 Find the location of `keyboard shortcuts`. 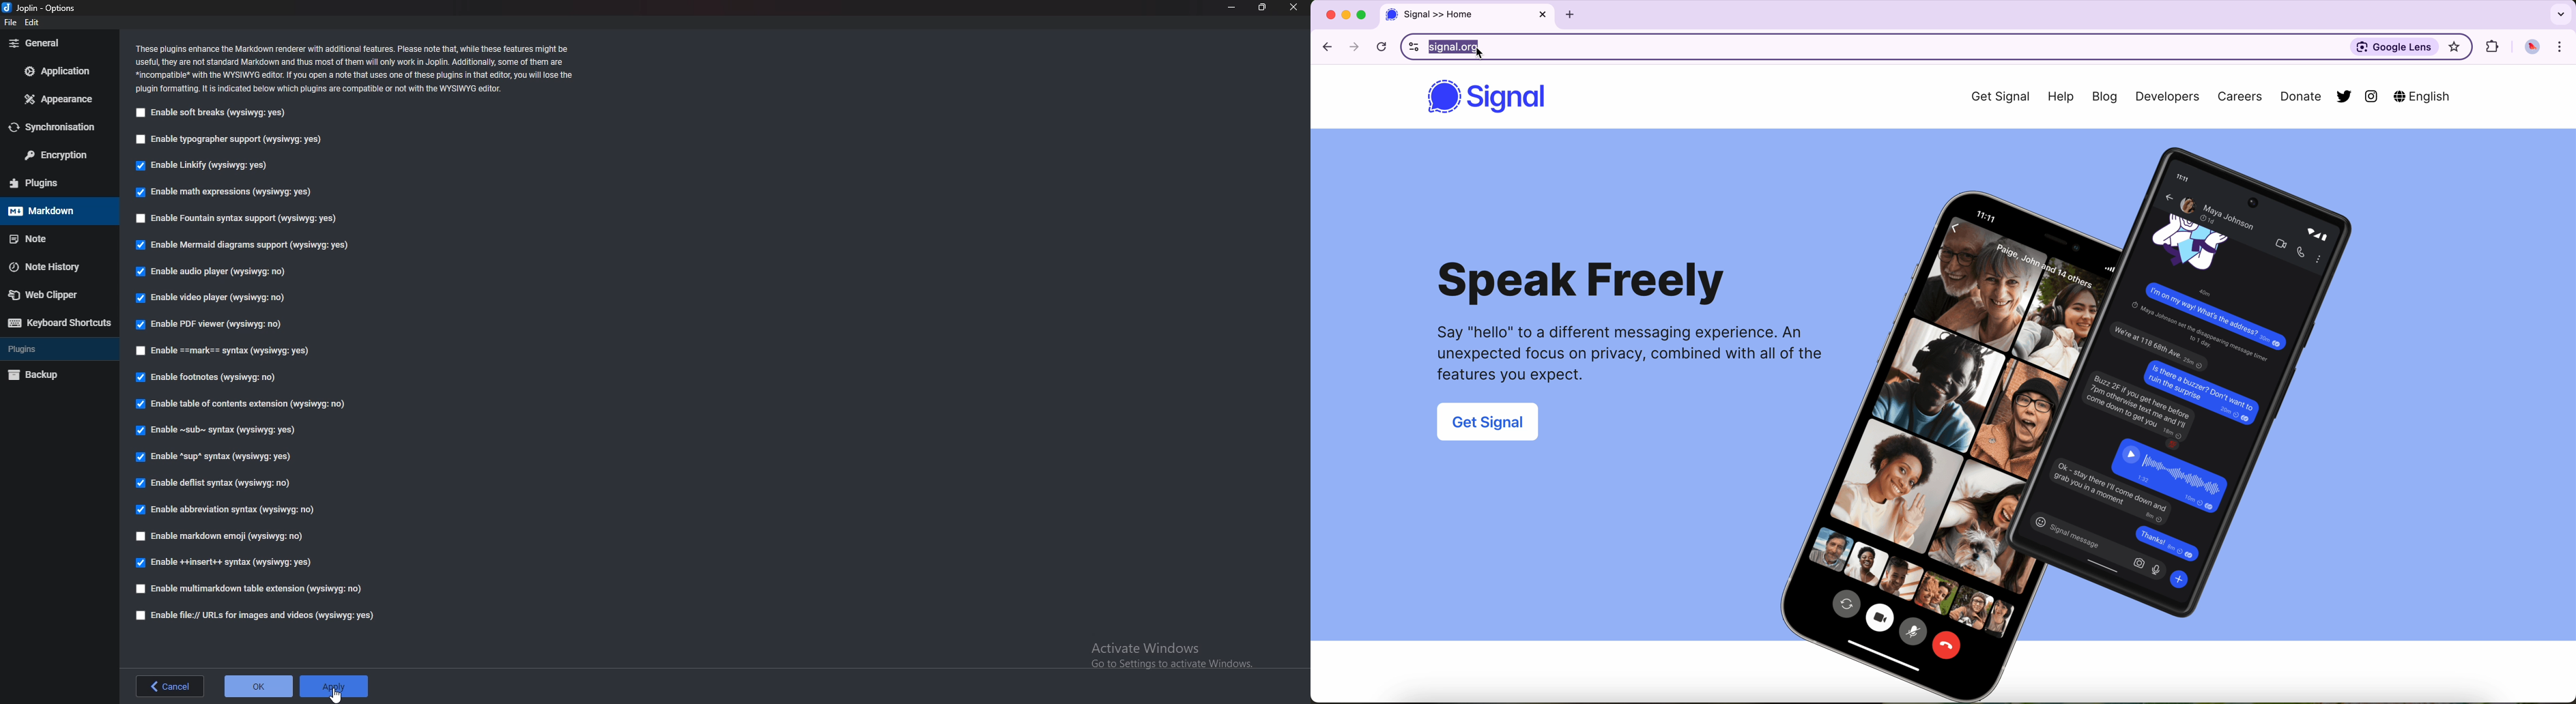

keyboard shortcuts is located at coordinates (59, 322).